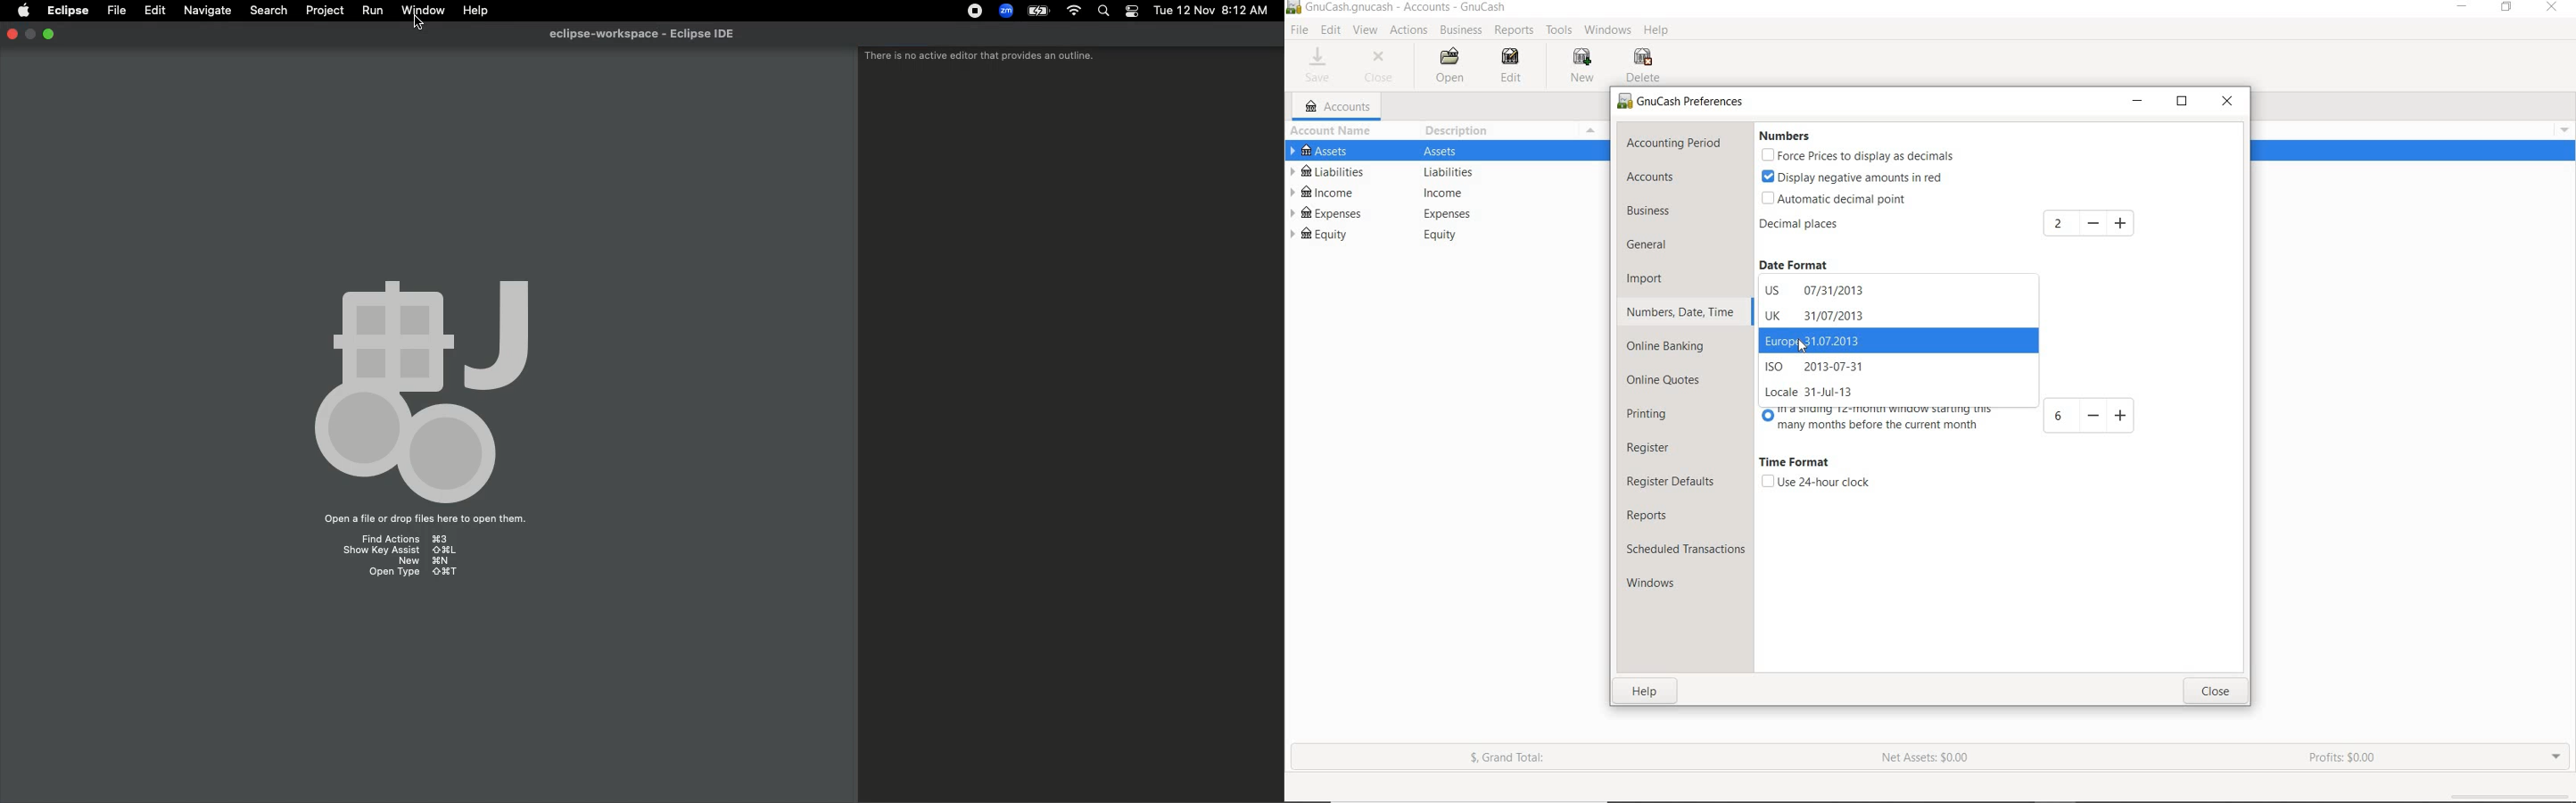 The width and height of the screenshot is (2576, 812). I want to click on restore down, so click(2186, 105).